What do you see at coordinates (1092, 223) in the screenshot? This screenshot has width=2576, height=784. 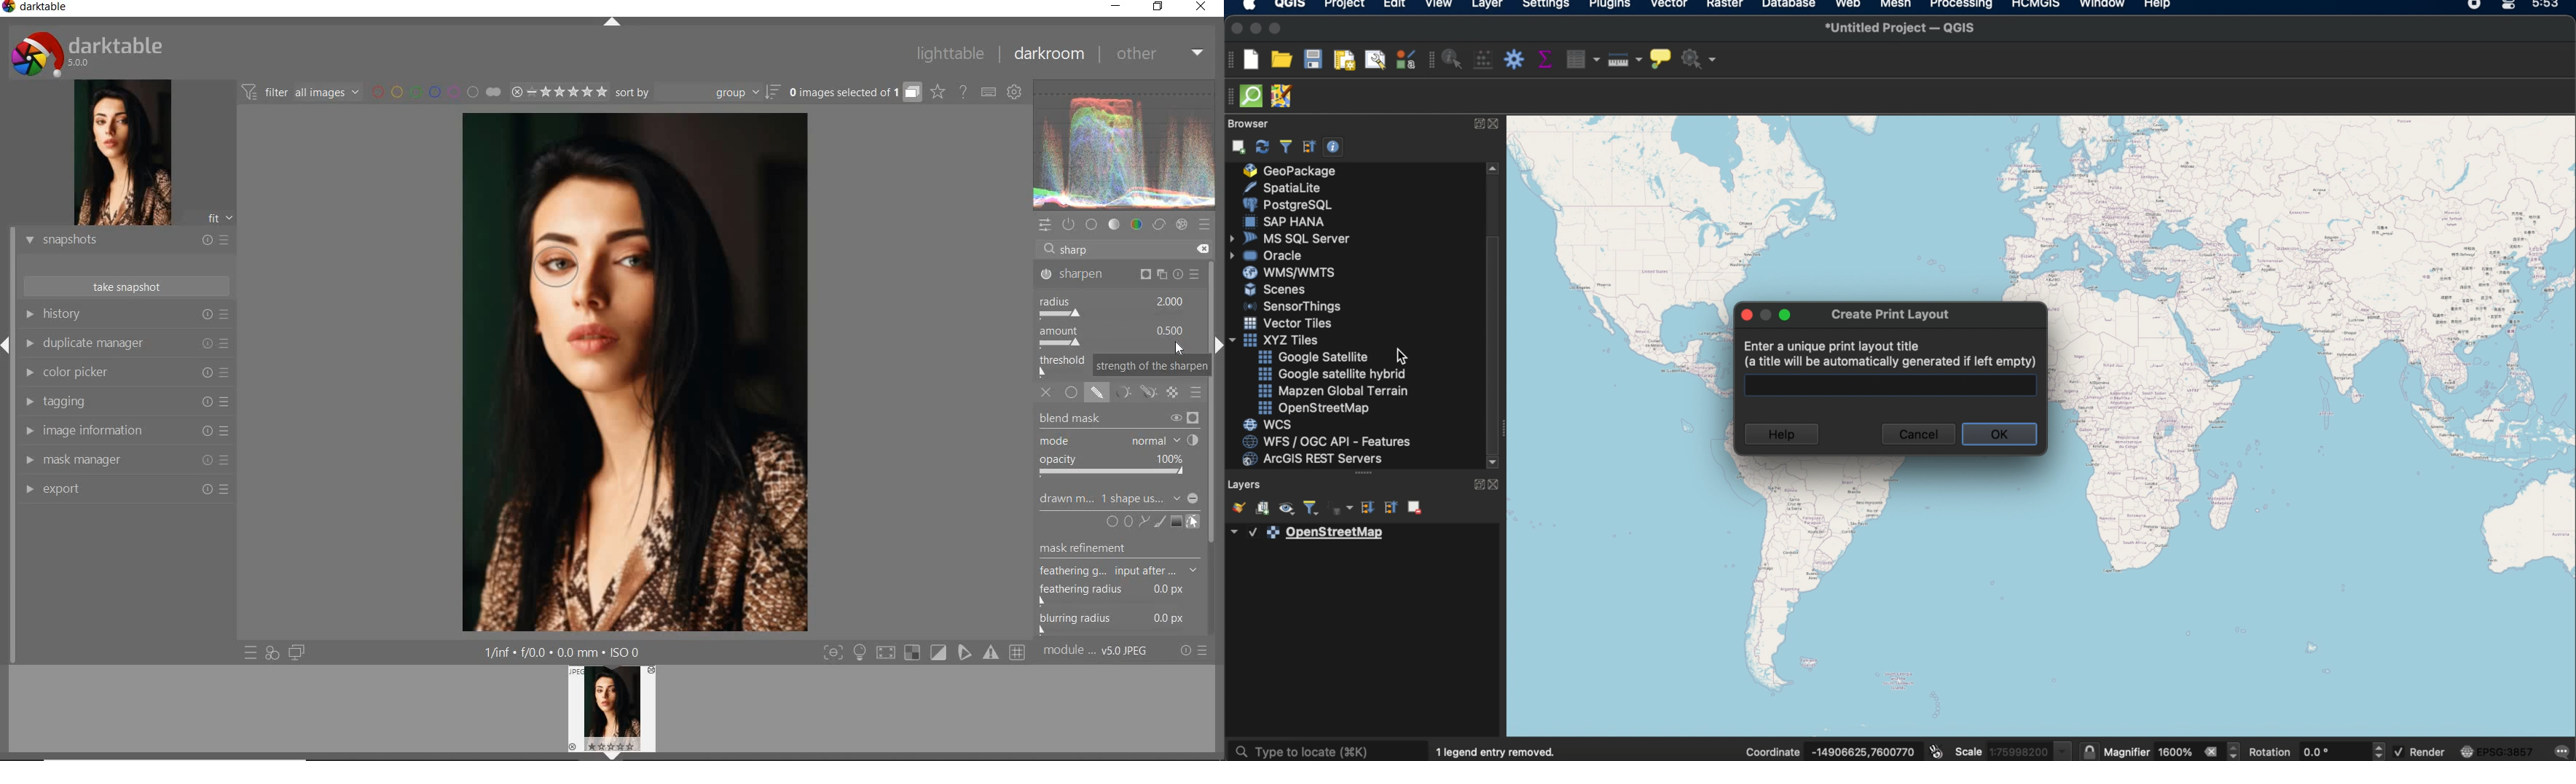 I see `base` at bounding box center [1092, 223].